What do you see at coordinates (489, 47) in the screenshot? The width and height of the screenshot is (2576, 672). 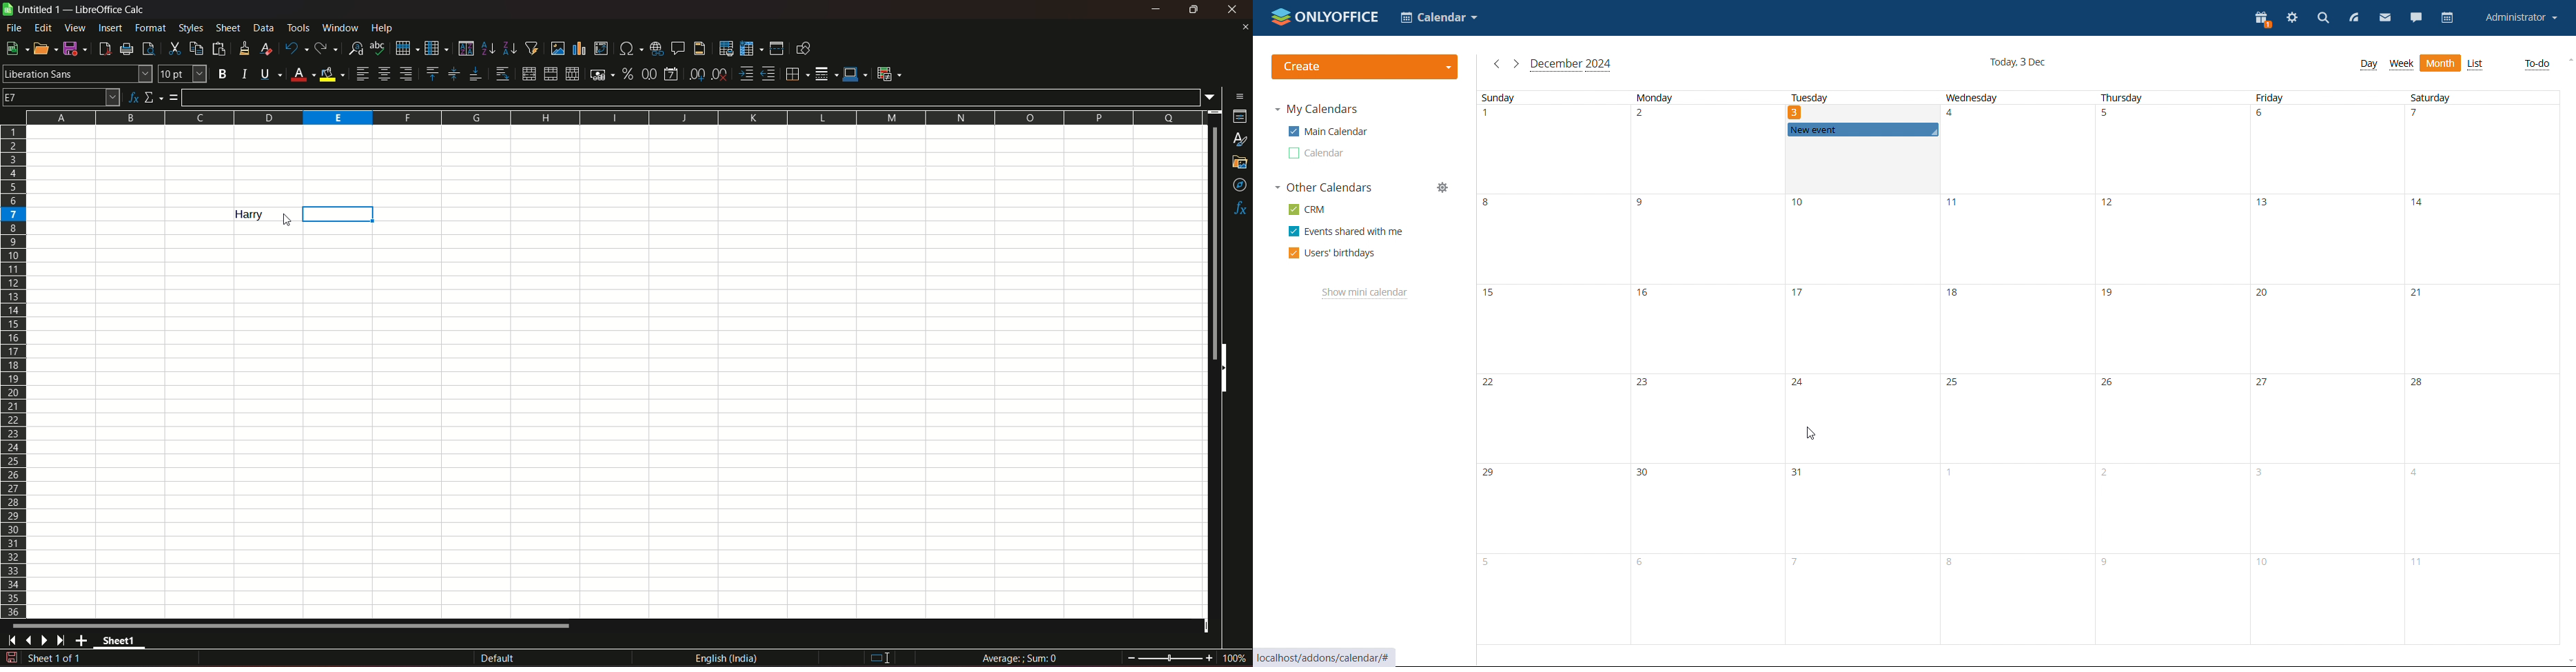 I see `sort ascending` at bounding box center [489, 47].